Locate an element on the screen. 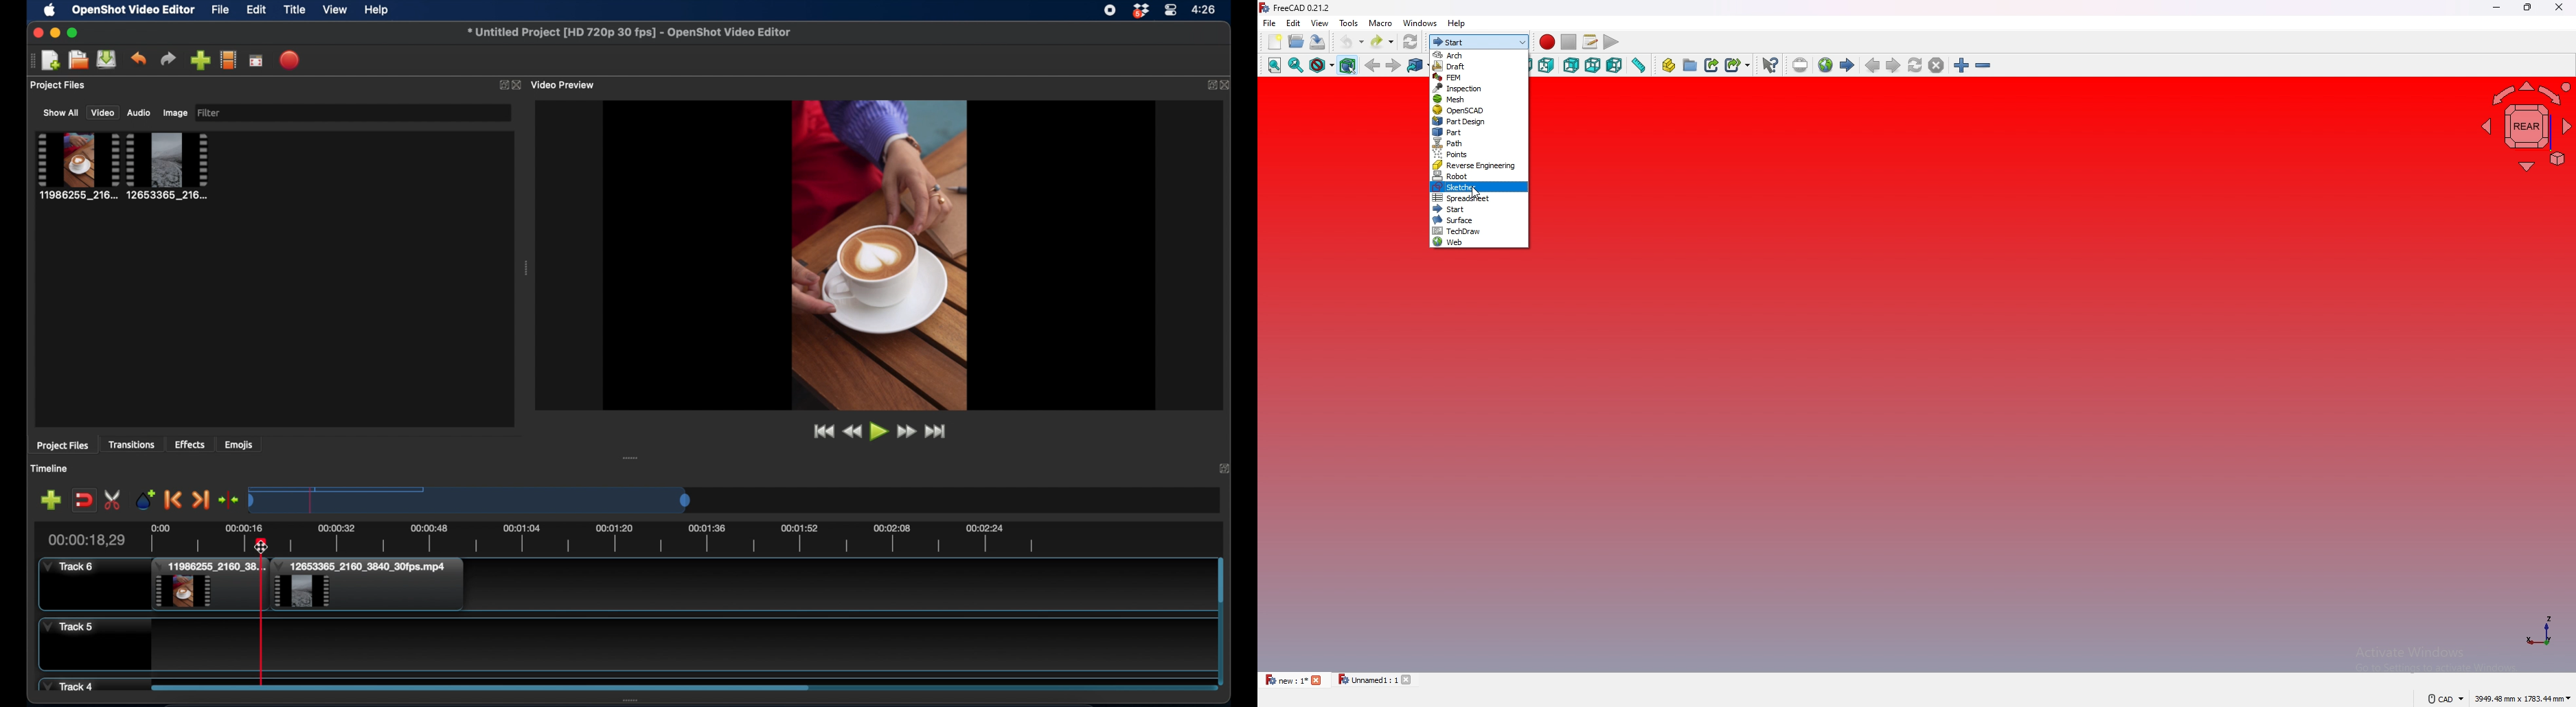  resize is located at coordinates (2529, 7).